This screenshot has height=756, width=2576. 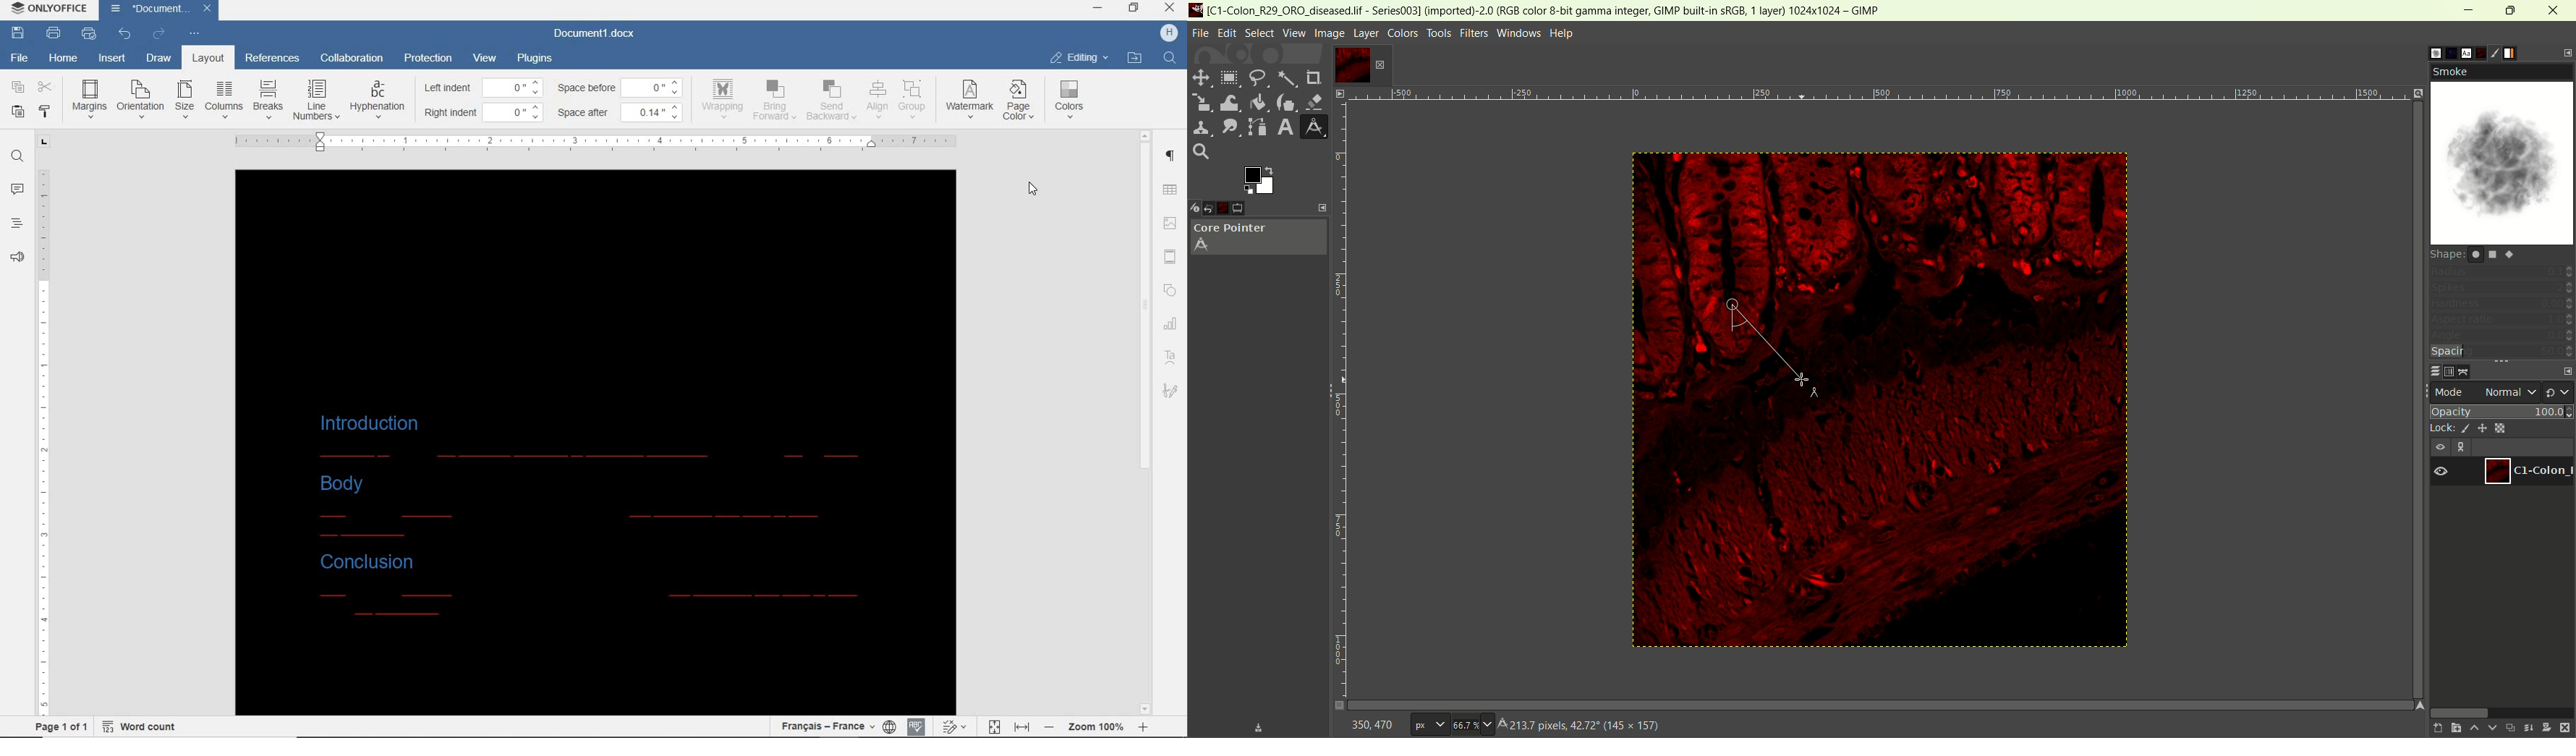 What do you see at coordinates (447, 88) in the screenshot?
I see `left indent` at bounding box center [447, 88].